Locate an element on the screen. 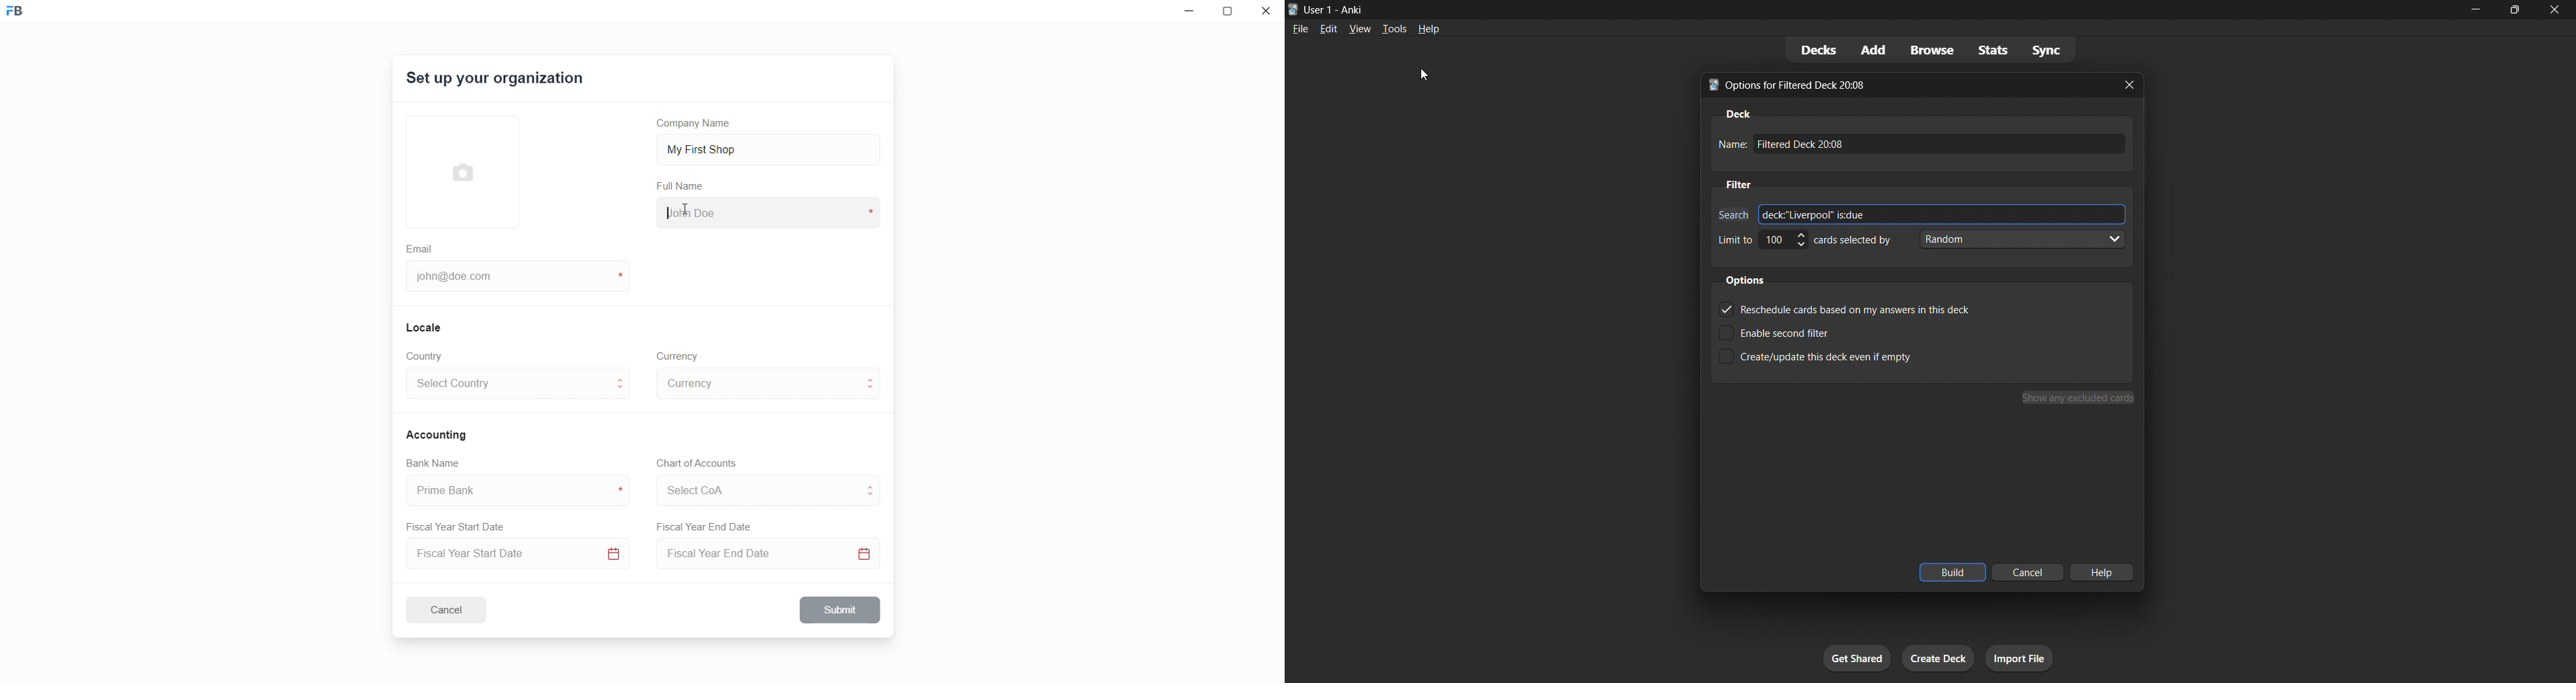 Image resolution: width=2576 pixels, height=700 pixels. Currency is located at coordinates (679, 355).